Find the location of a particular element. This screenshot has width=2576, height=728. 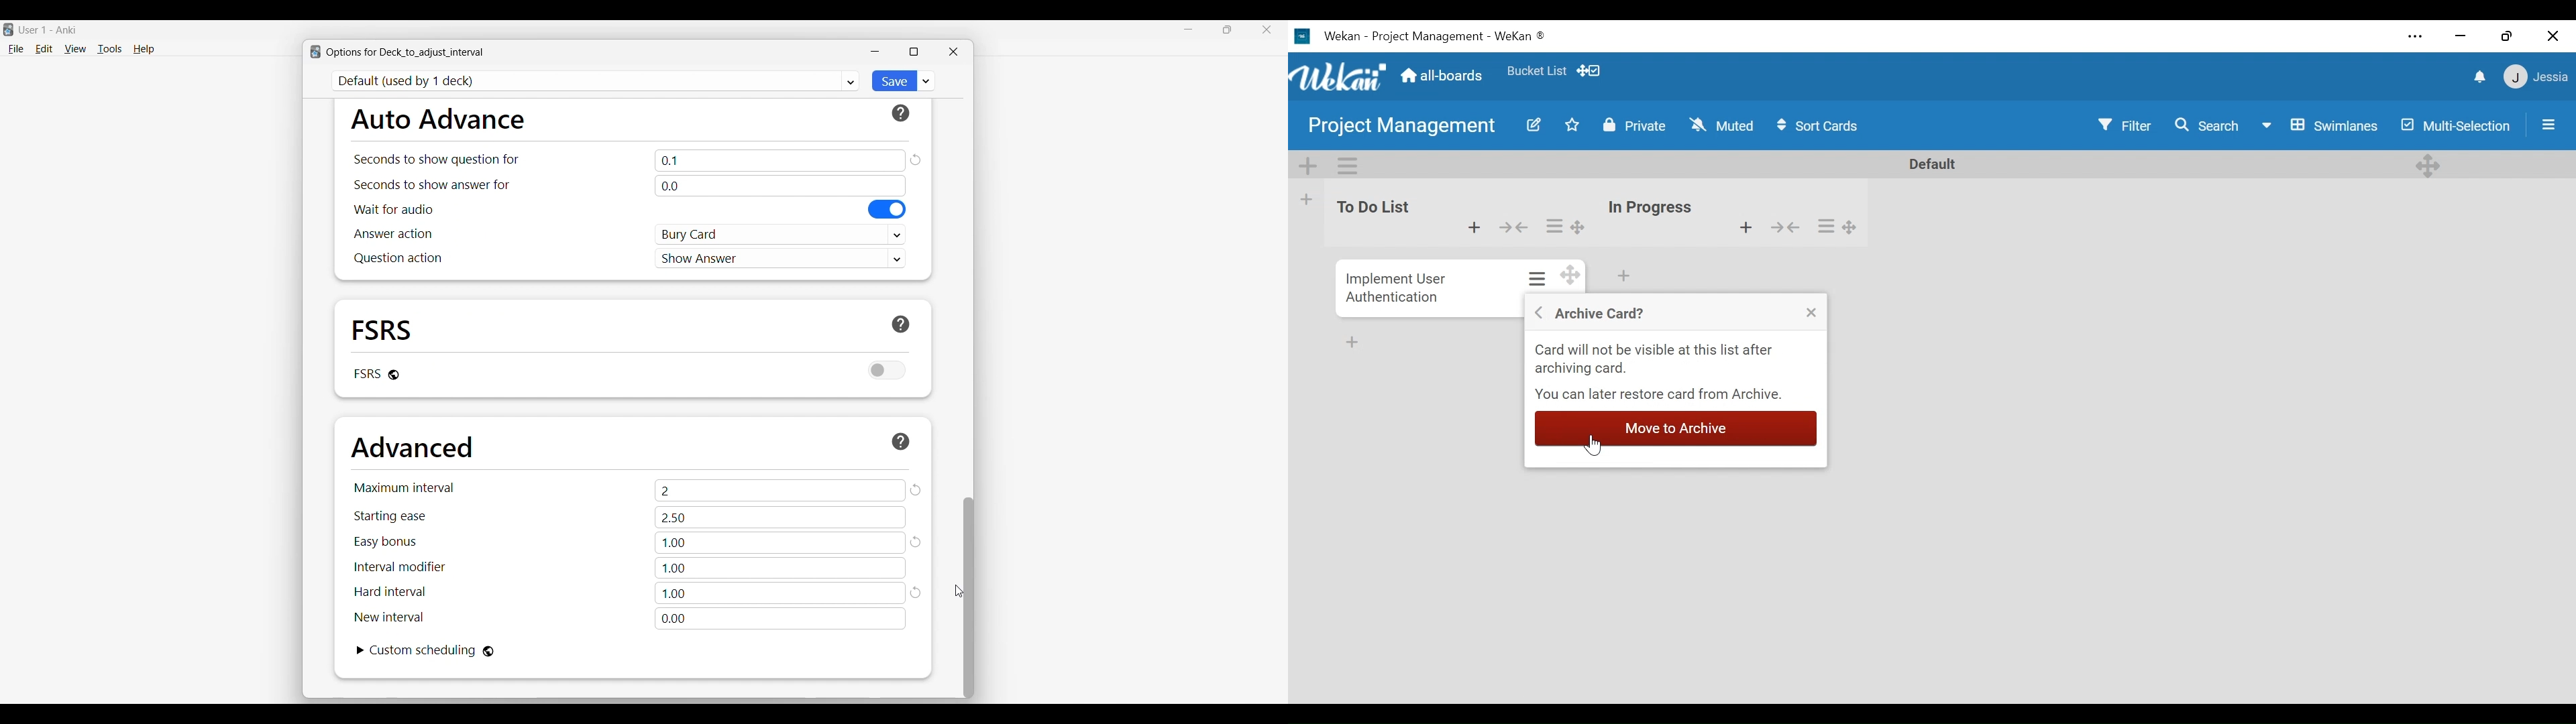

reload is located at coordinates (917, 542).